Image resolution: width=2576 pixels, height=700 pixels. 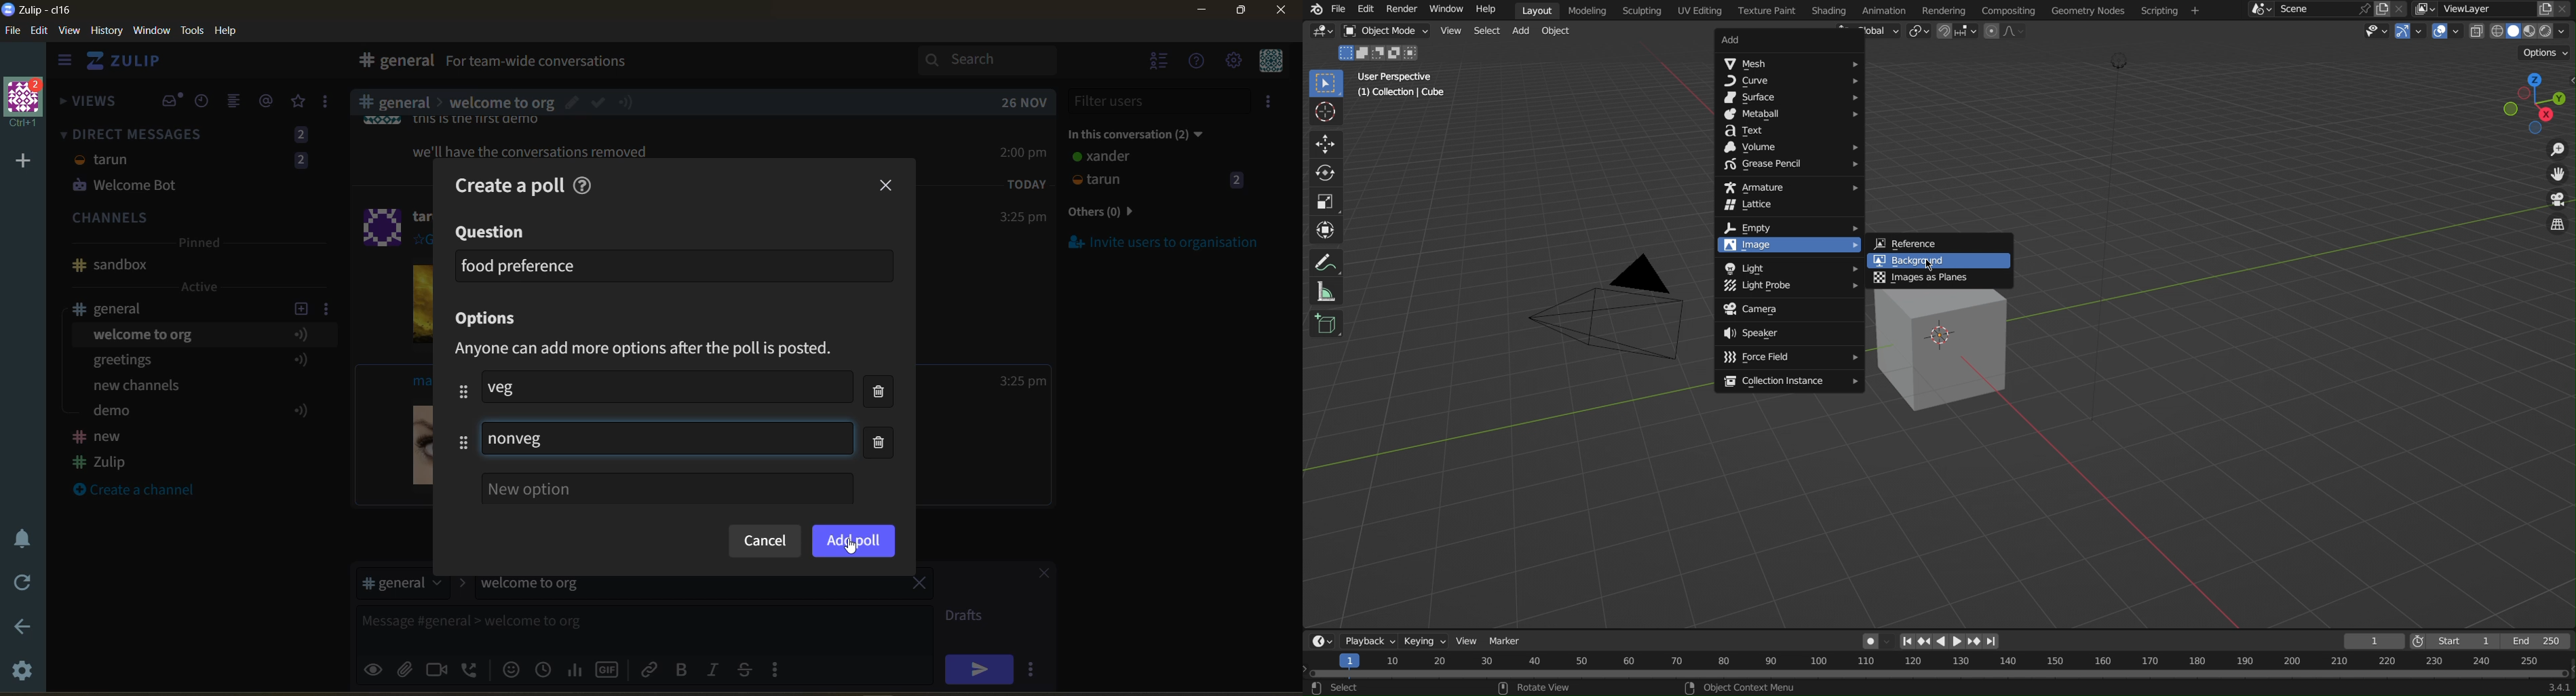 What do you see at coordinates (196, 162) in the screenshot?
I see `direct messages` at bounding box center [196, 162].